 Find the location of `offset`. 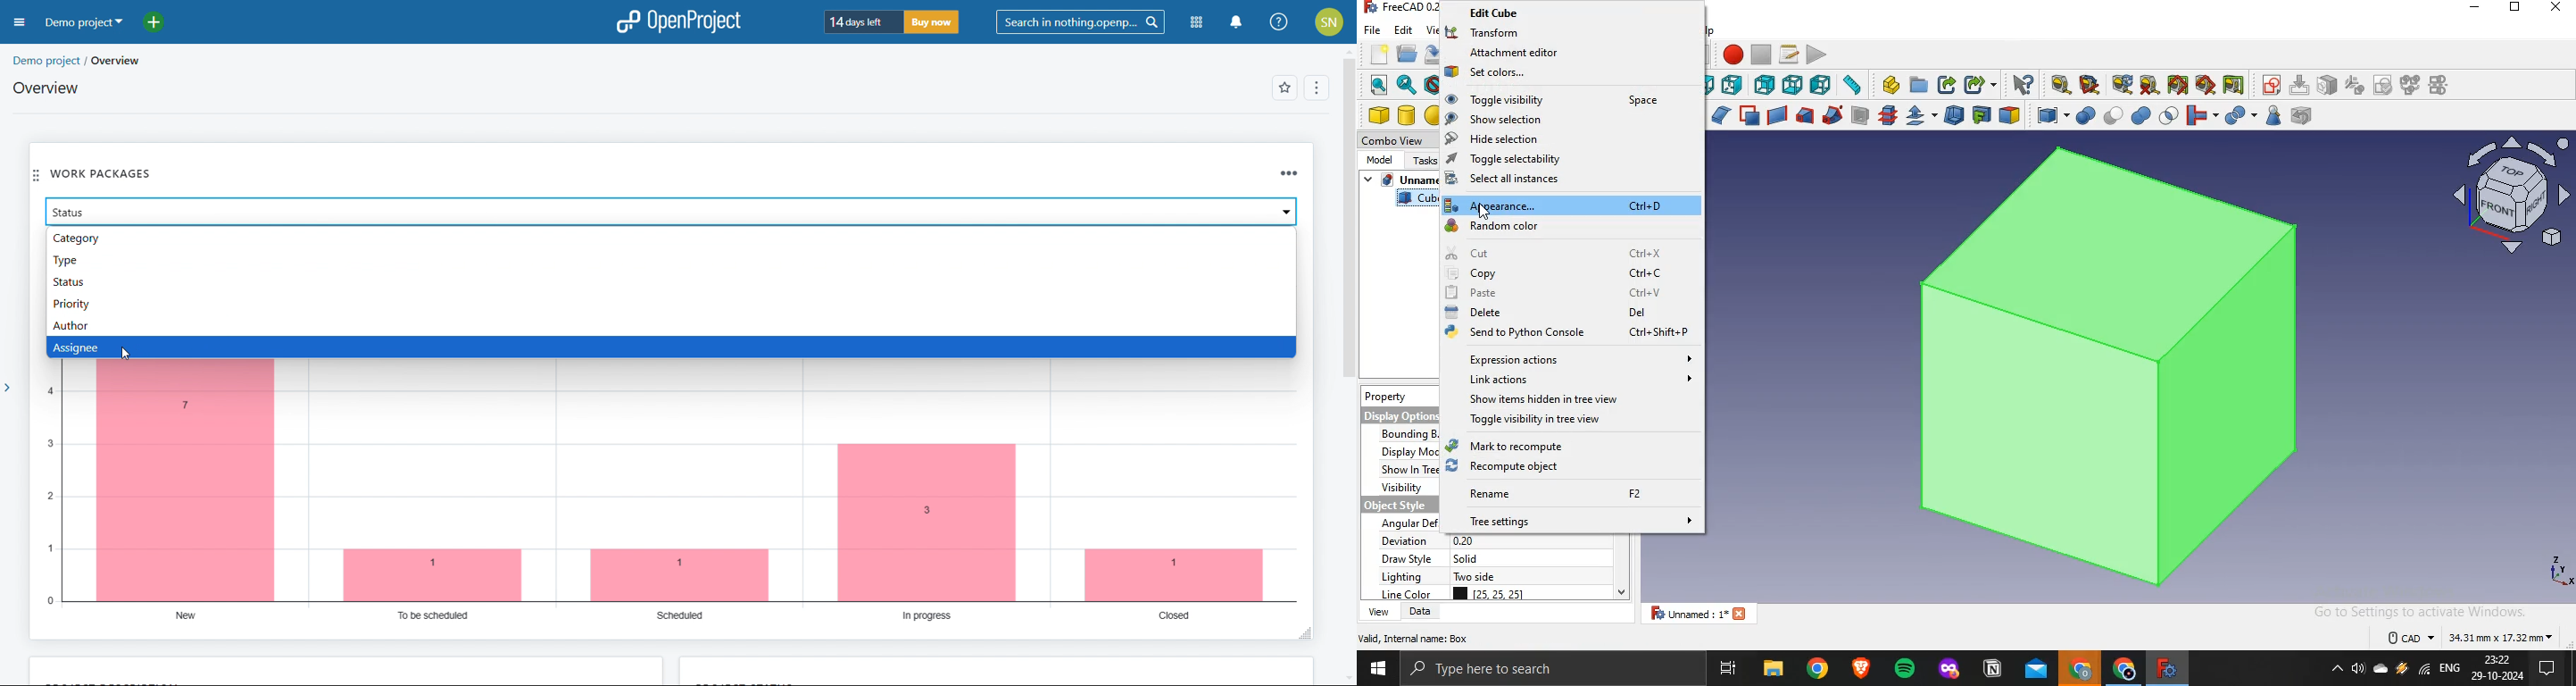

offset is located at coordinates (1920, 115).